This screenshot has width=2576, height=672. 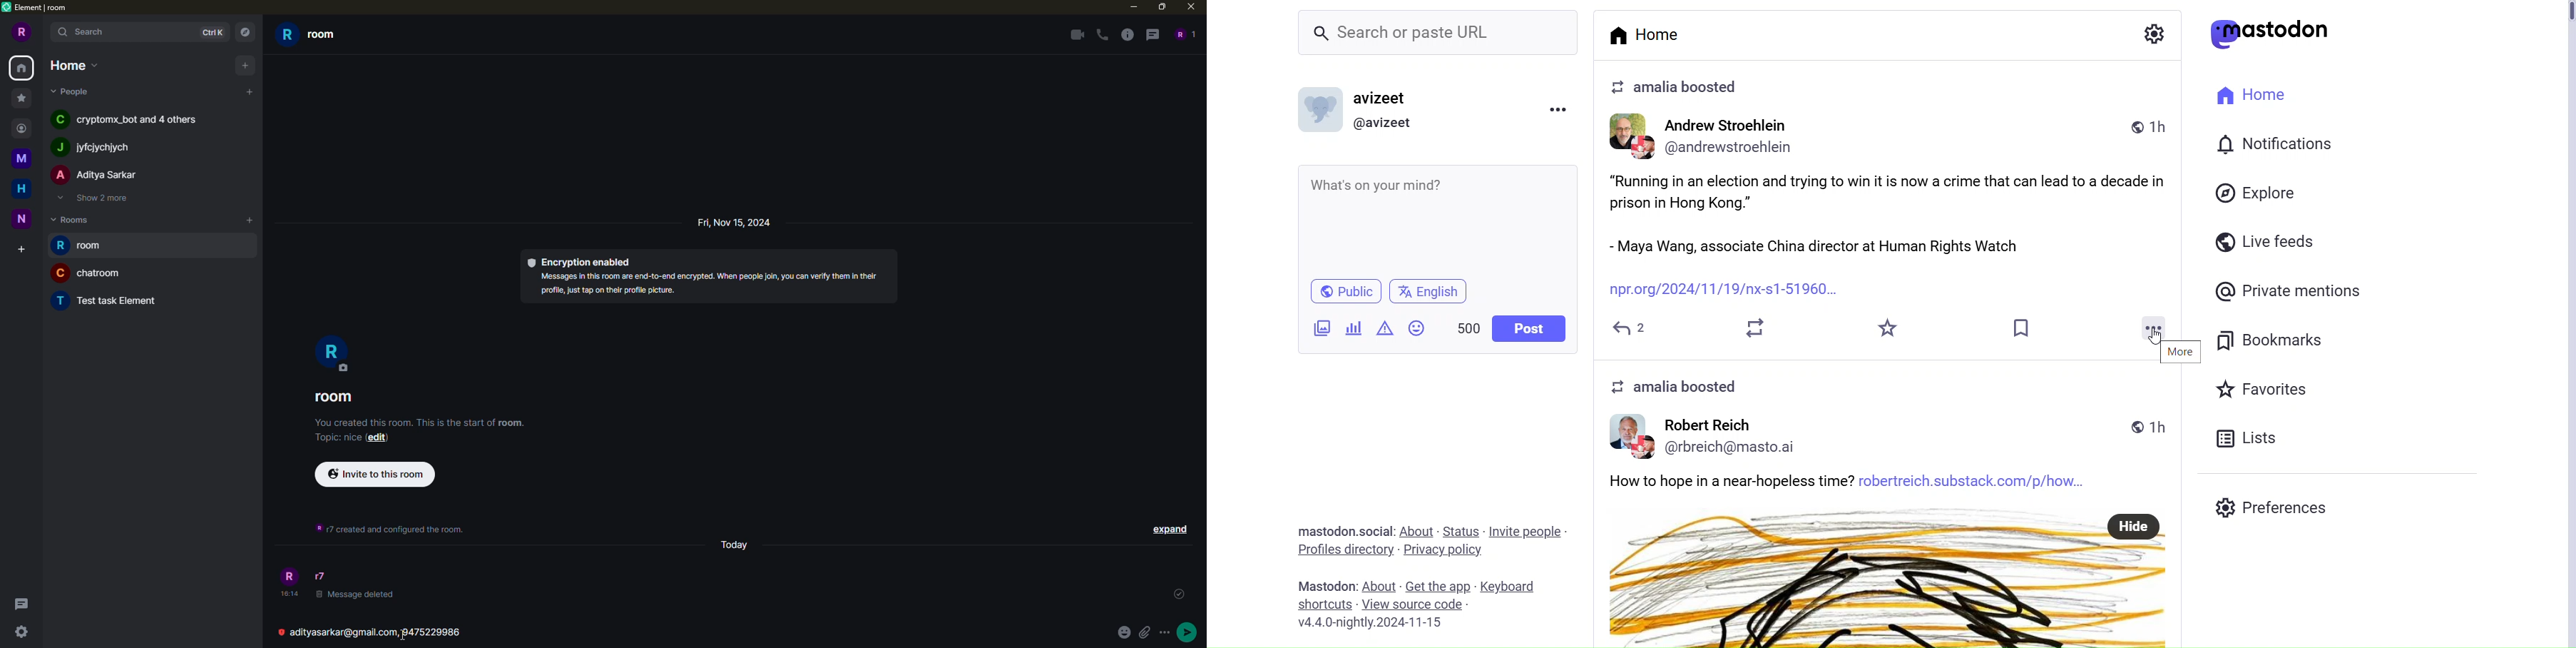 I want to click on ctrlK, so click(x=211, y=33).